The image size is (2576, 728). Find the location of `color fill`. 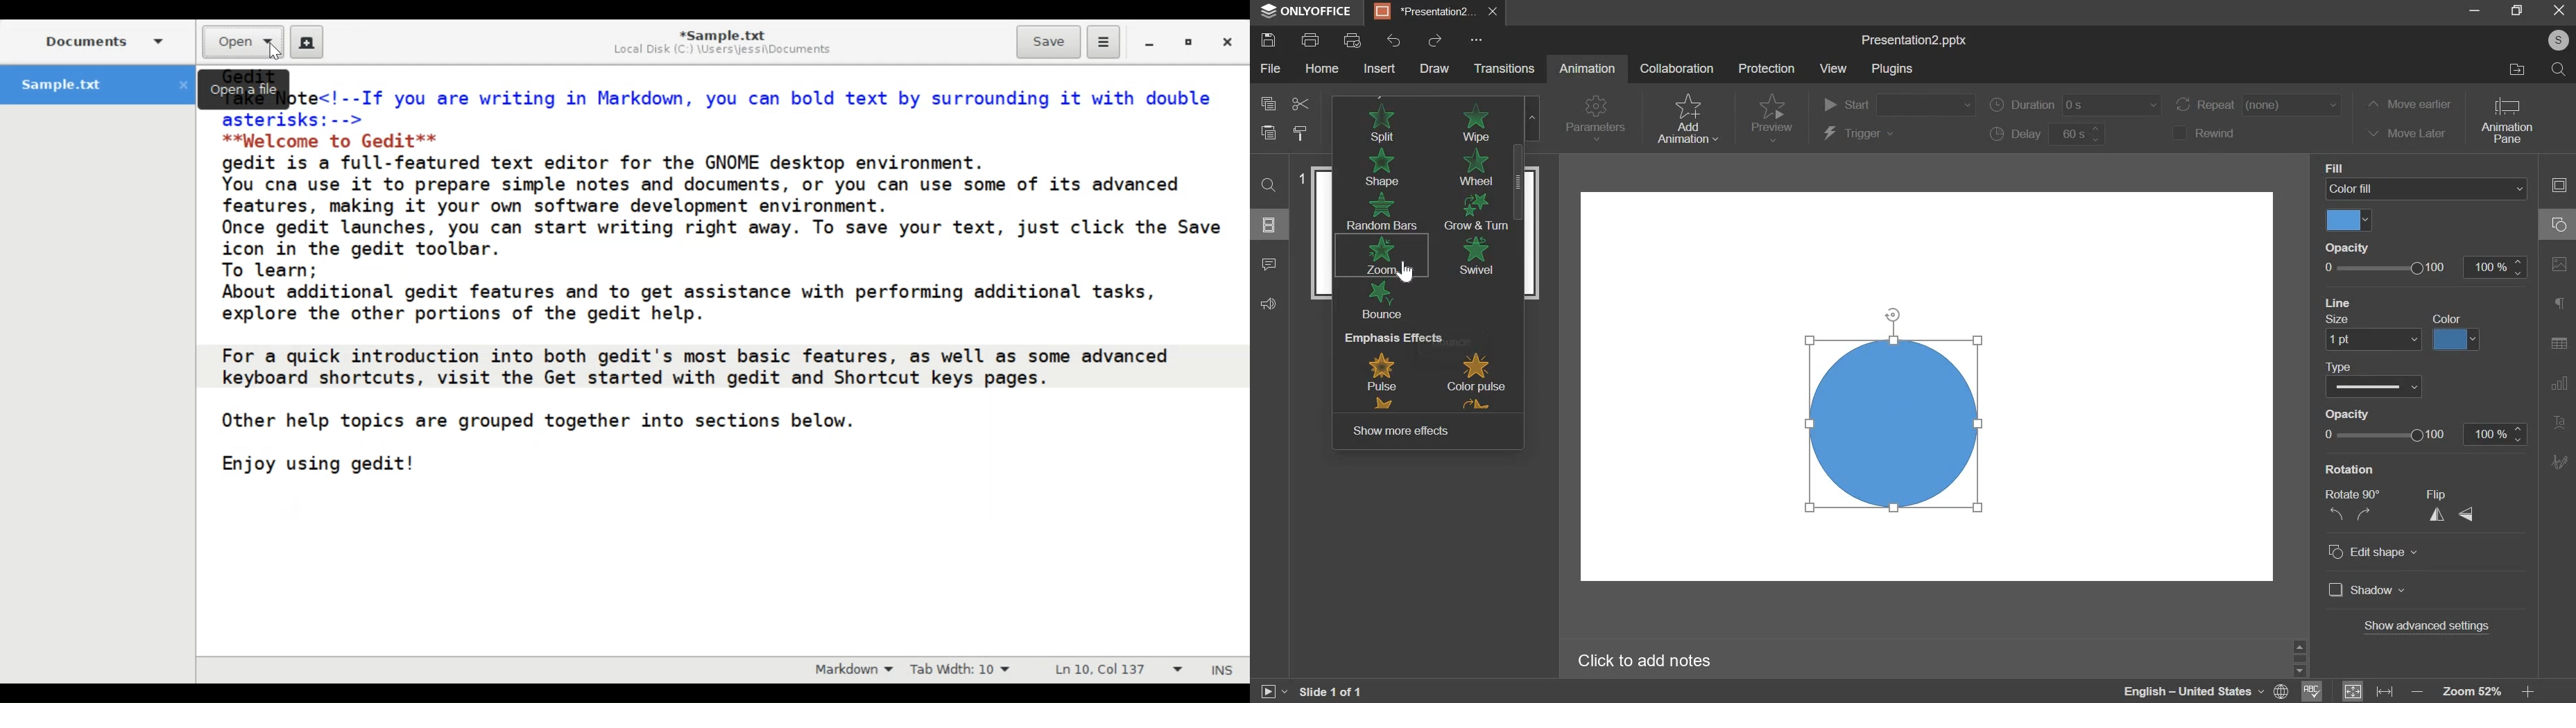

color fill is located at coordinates (2446, 318).